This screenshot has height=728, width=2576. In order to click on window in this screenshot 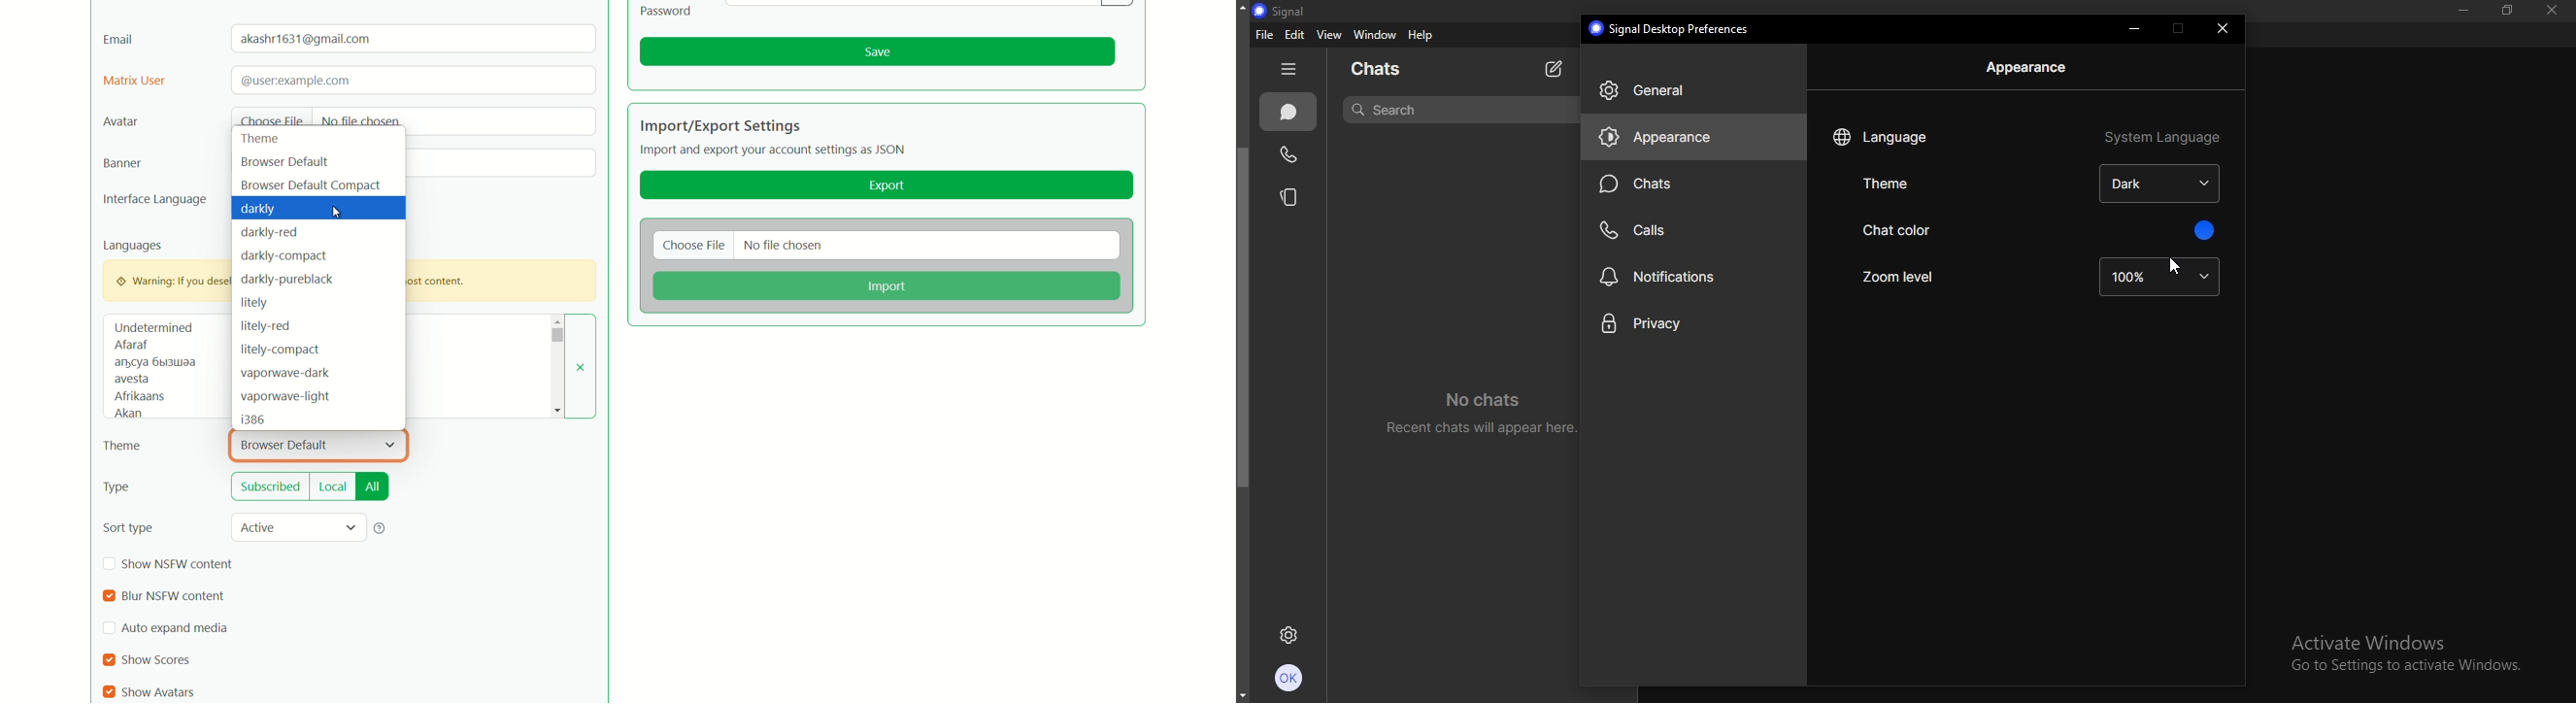, I will do `click(1374, 36)`.